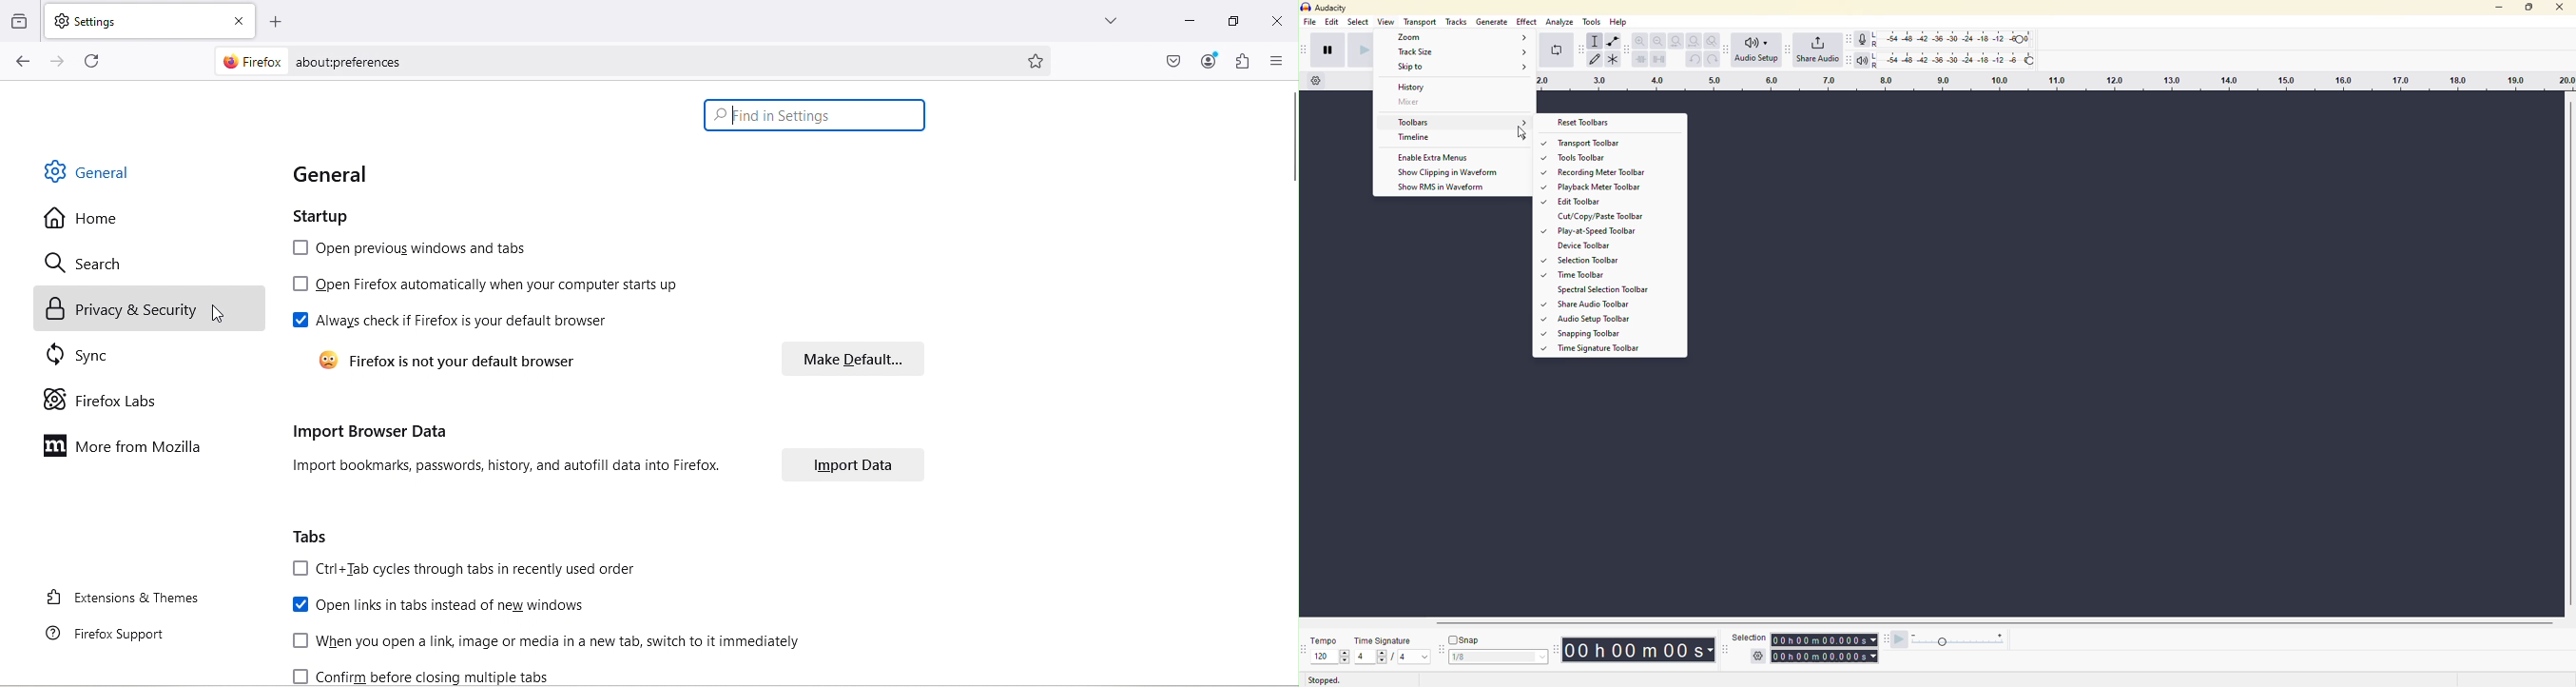 The width and height of the screenshot is (2576, 700). What do you see at coordinates (1463, 639) in the screenshot?
I see `snap` at bounding box center [1463, 639].